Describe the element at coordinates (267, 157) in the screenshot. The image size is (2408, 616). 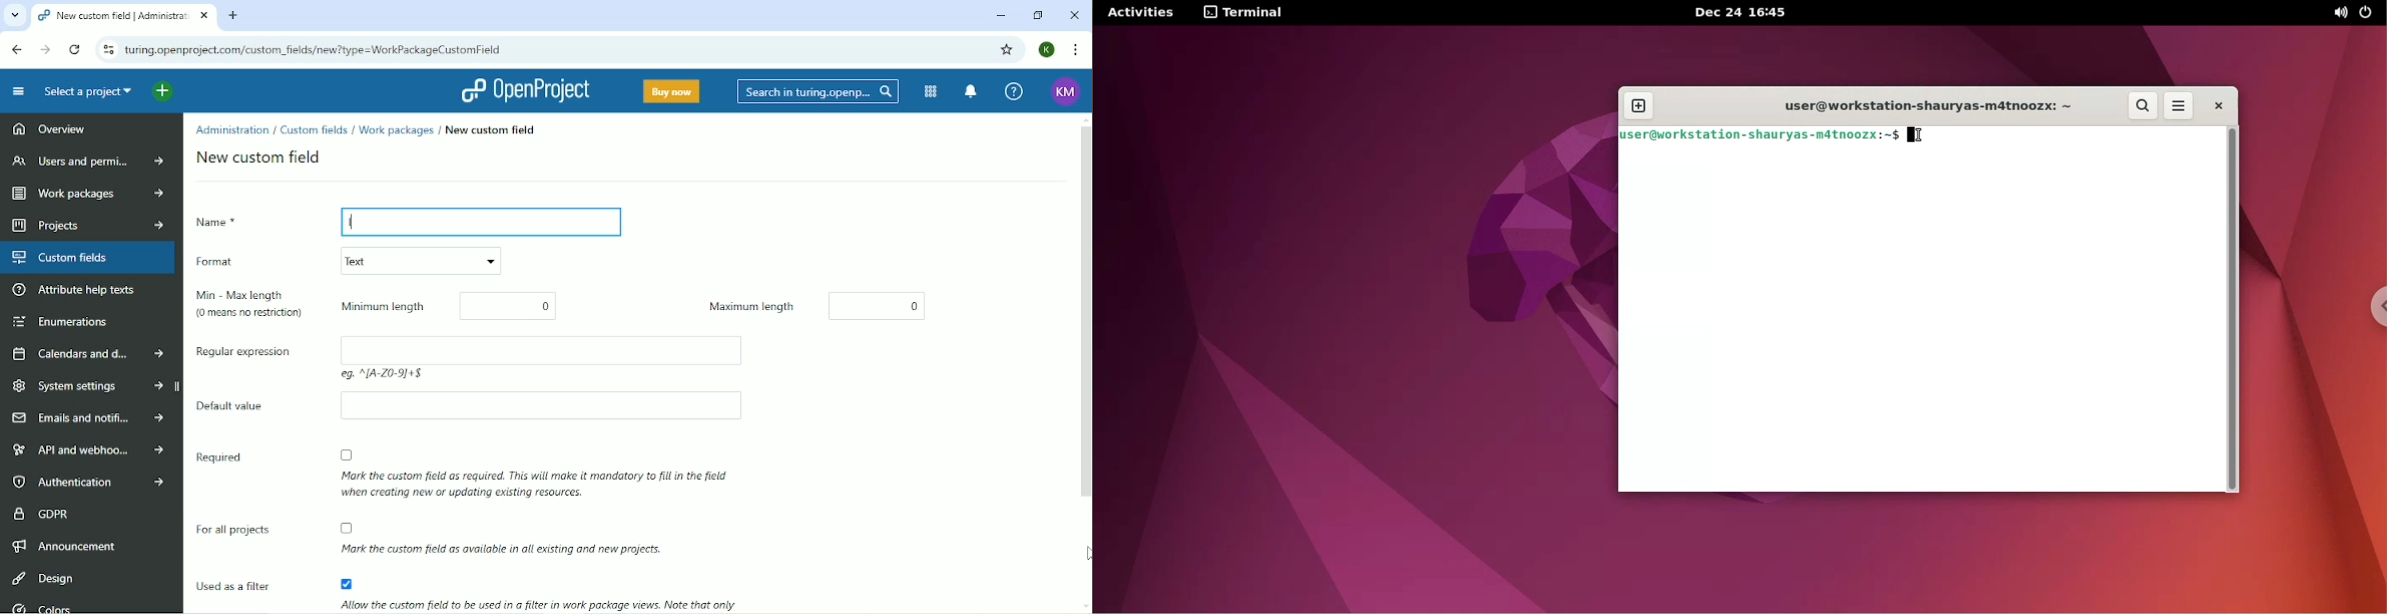
I see `New custom field` at that location.